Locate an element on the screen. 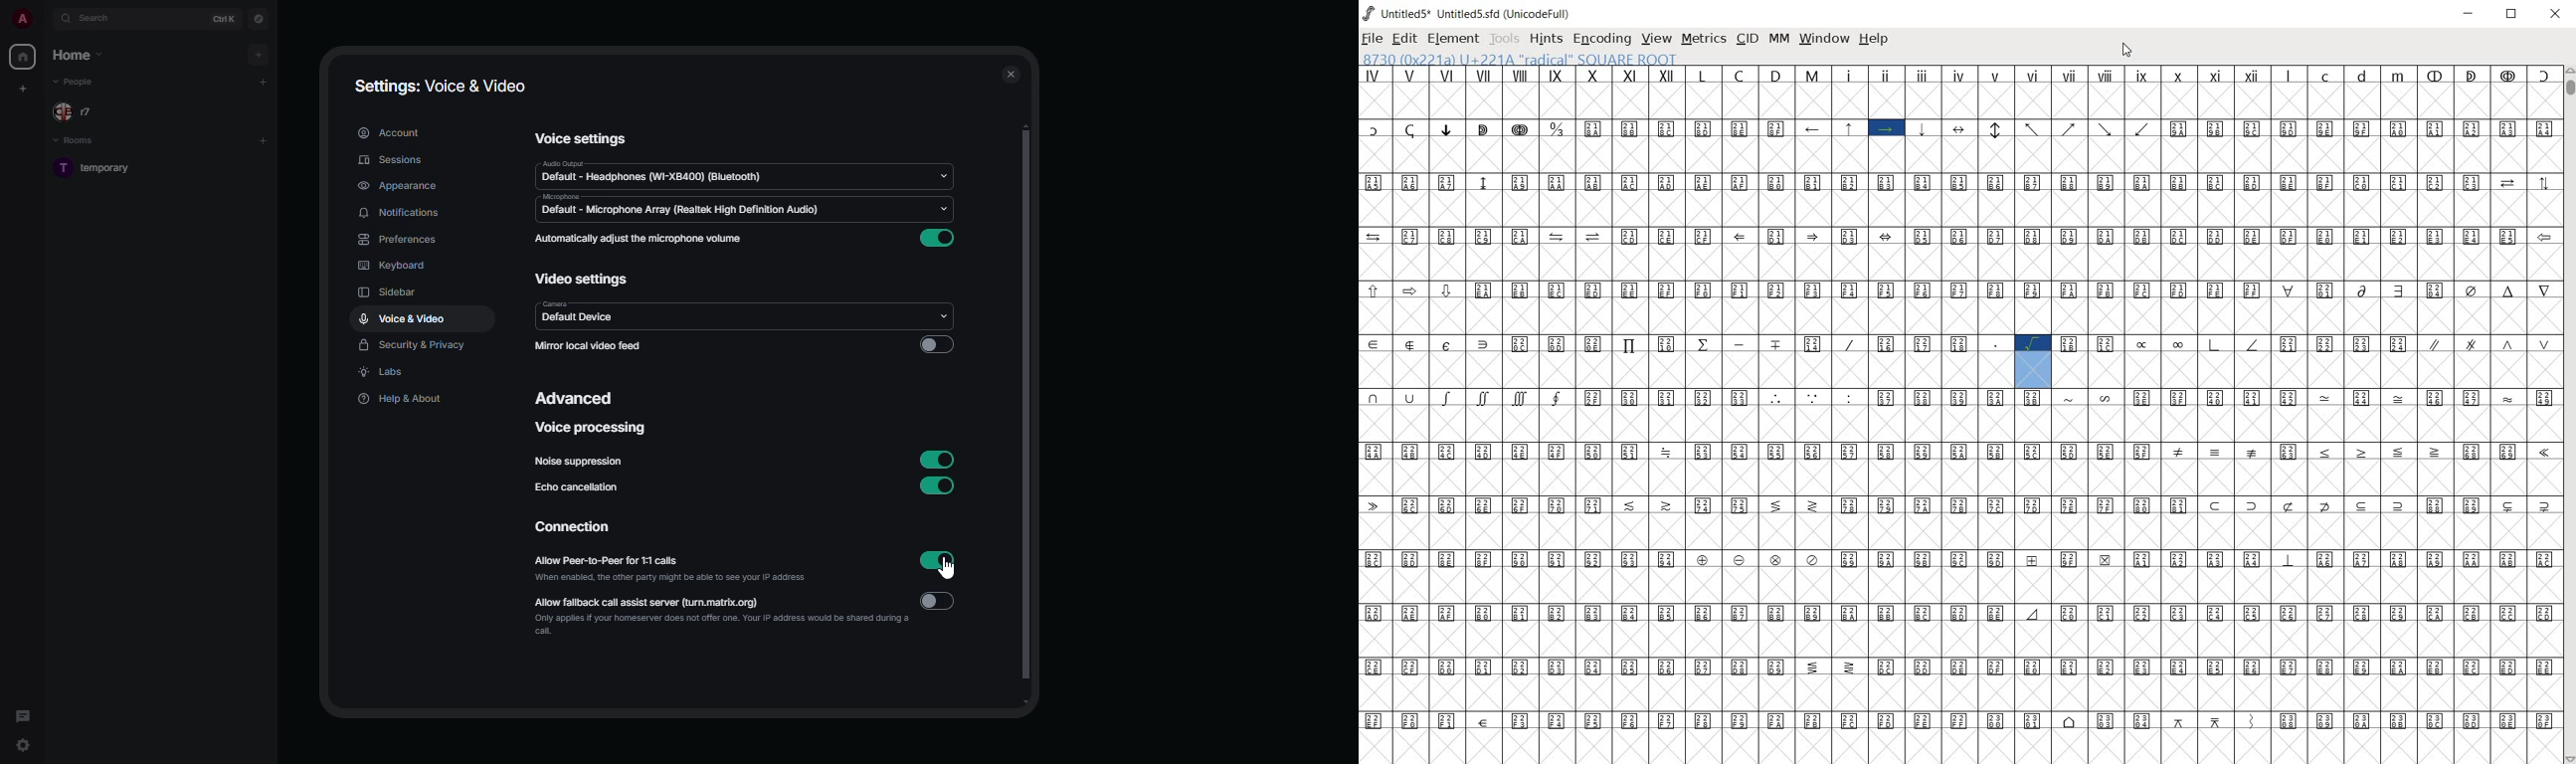  people is located at coordinates (80, 83).